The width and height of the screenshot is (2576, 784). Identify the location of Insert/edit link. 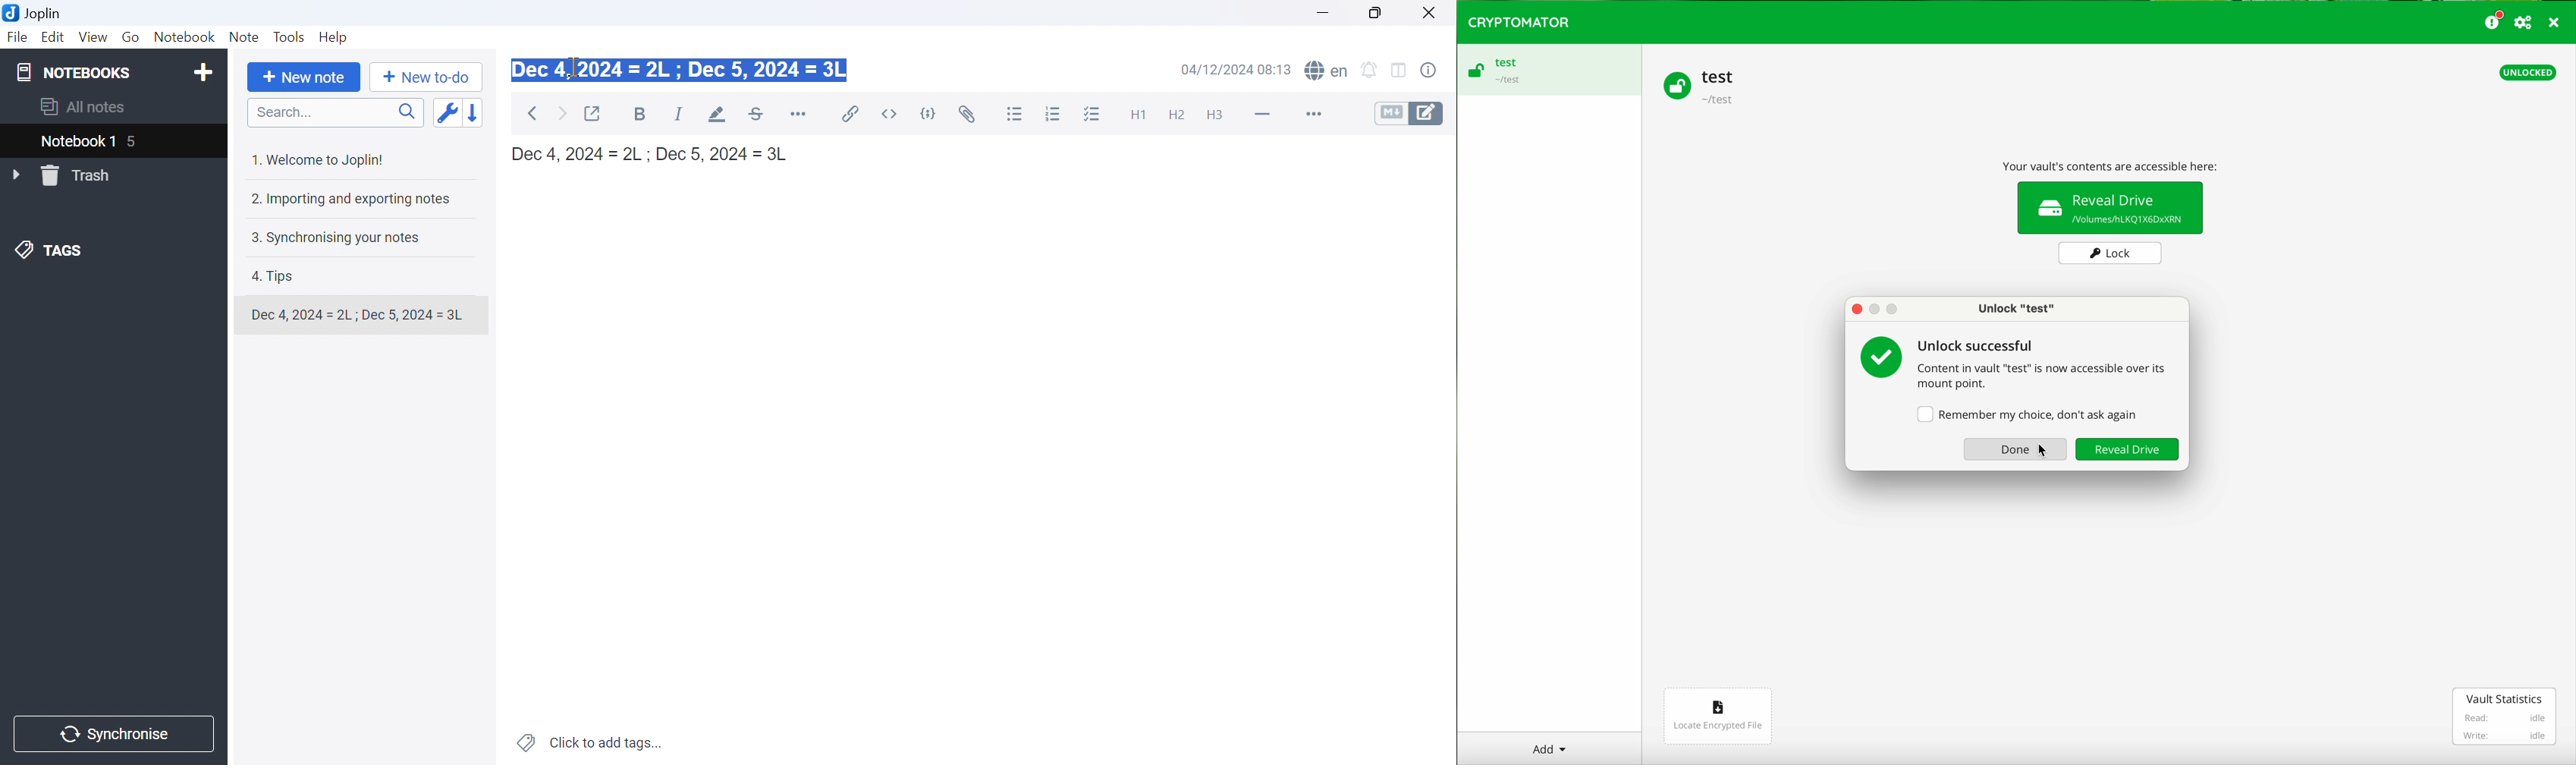
(852, 114).